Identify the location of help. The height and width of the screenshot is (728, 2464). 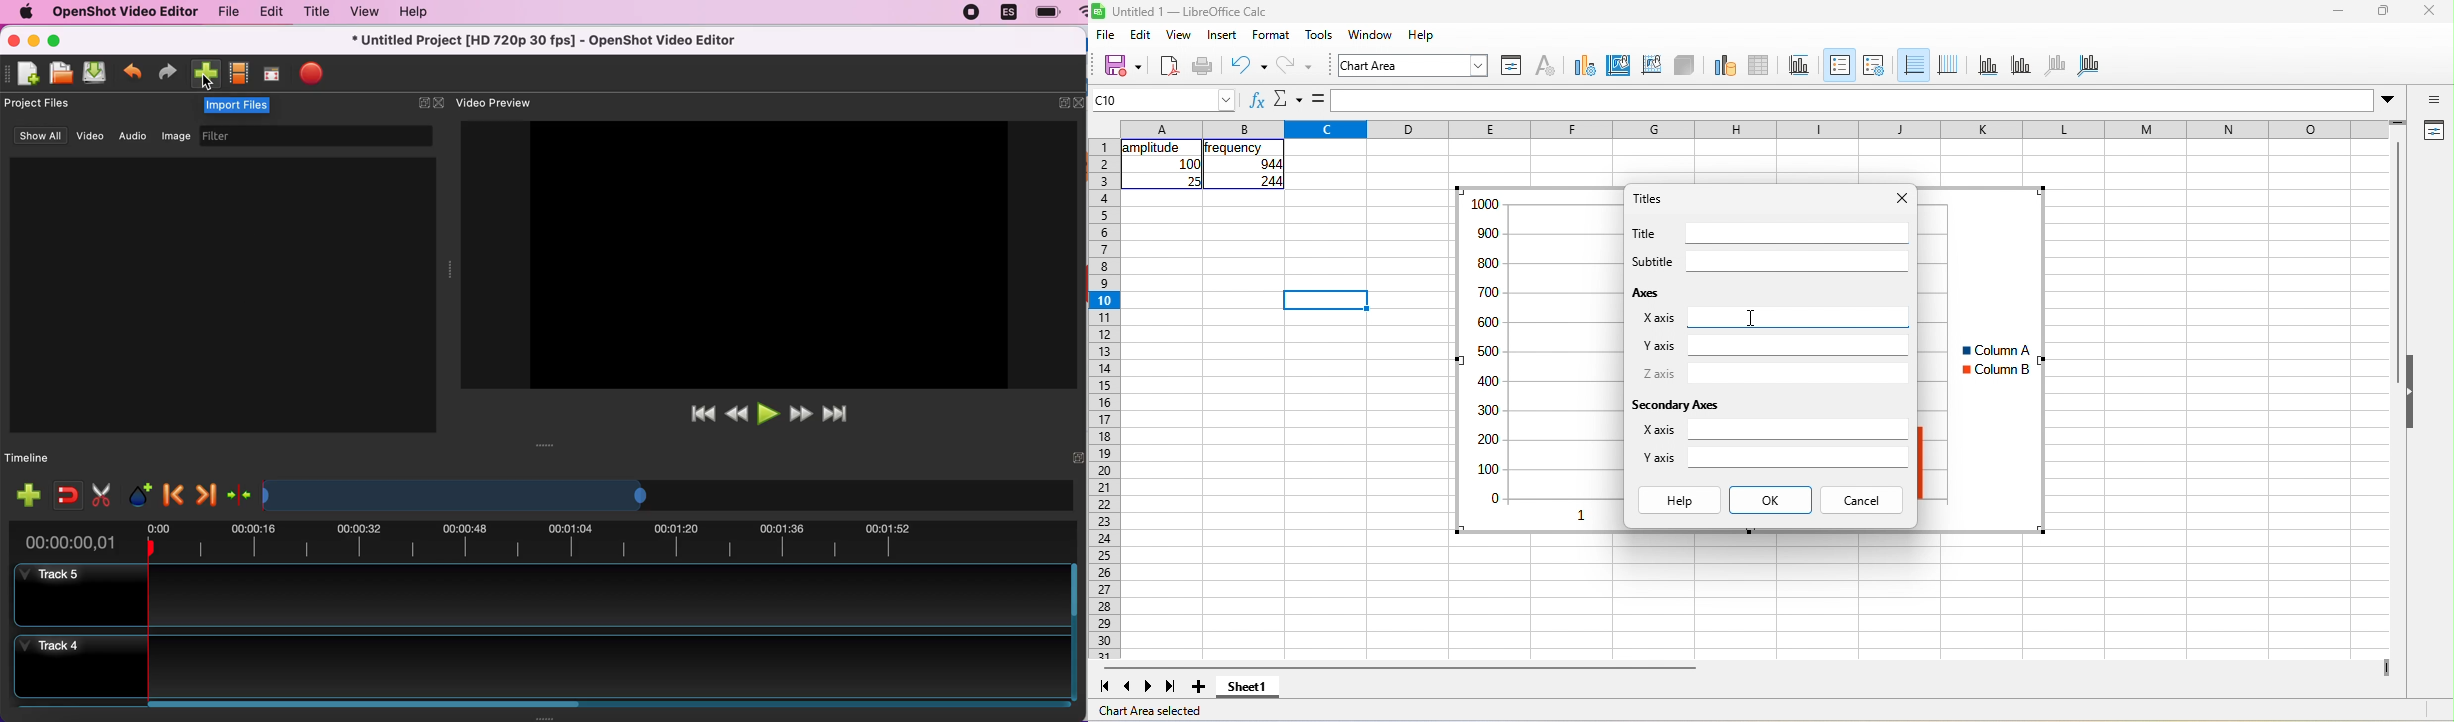
(1680, 500).